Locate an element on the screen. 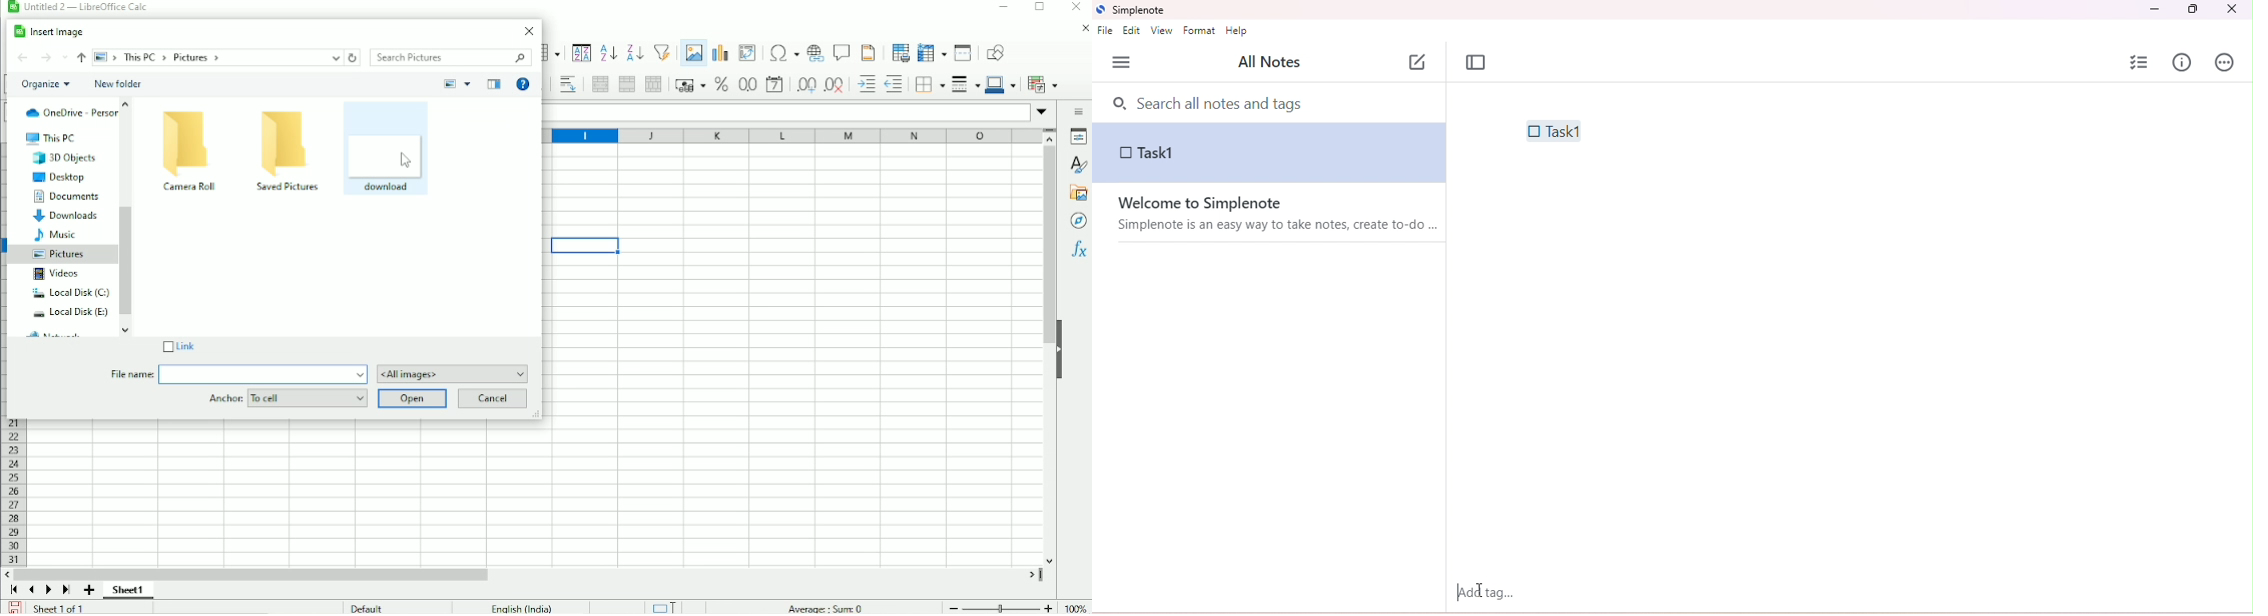 The height and width of the screenshot is (616, 2268). toggle focus mode is located at coordinates (1476, 63).